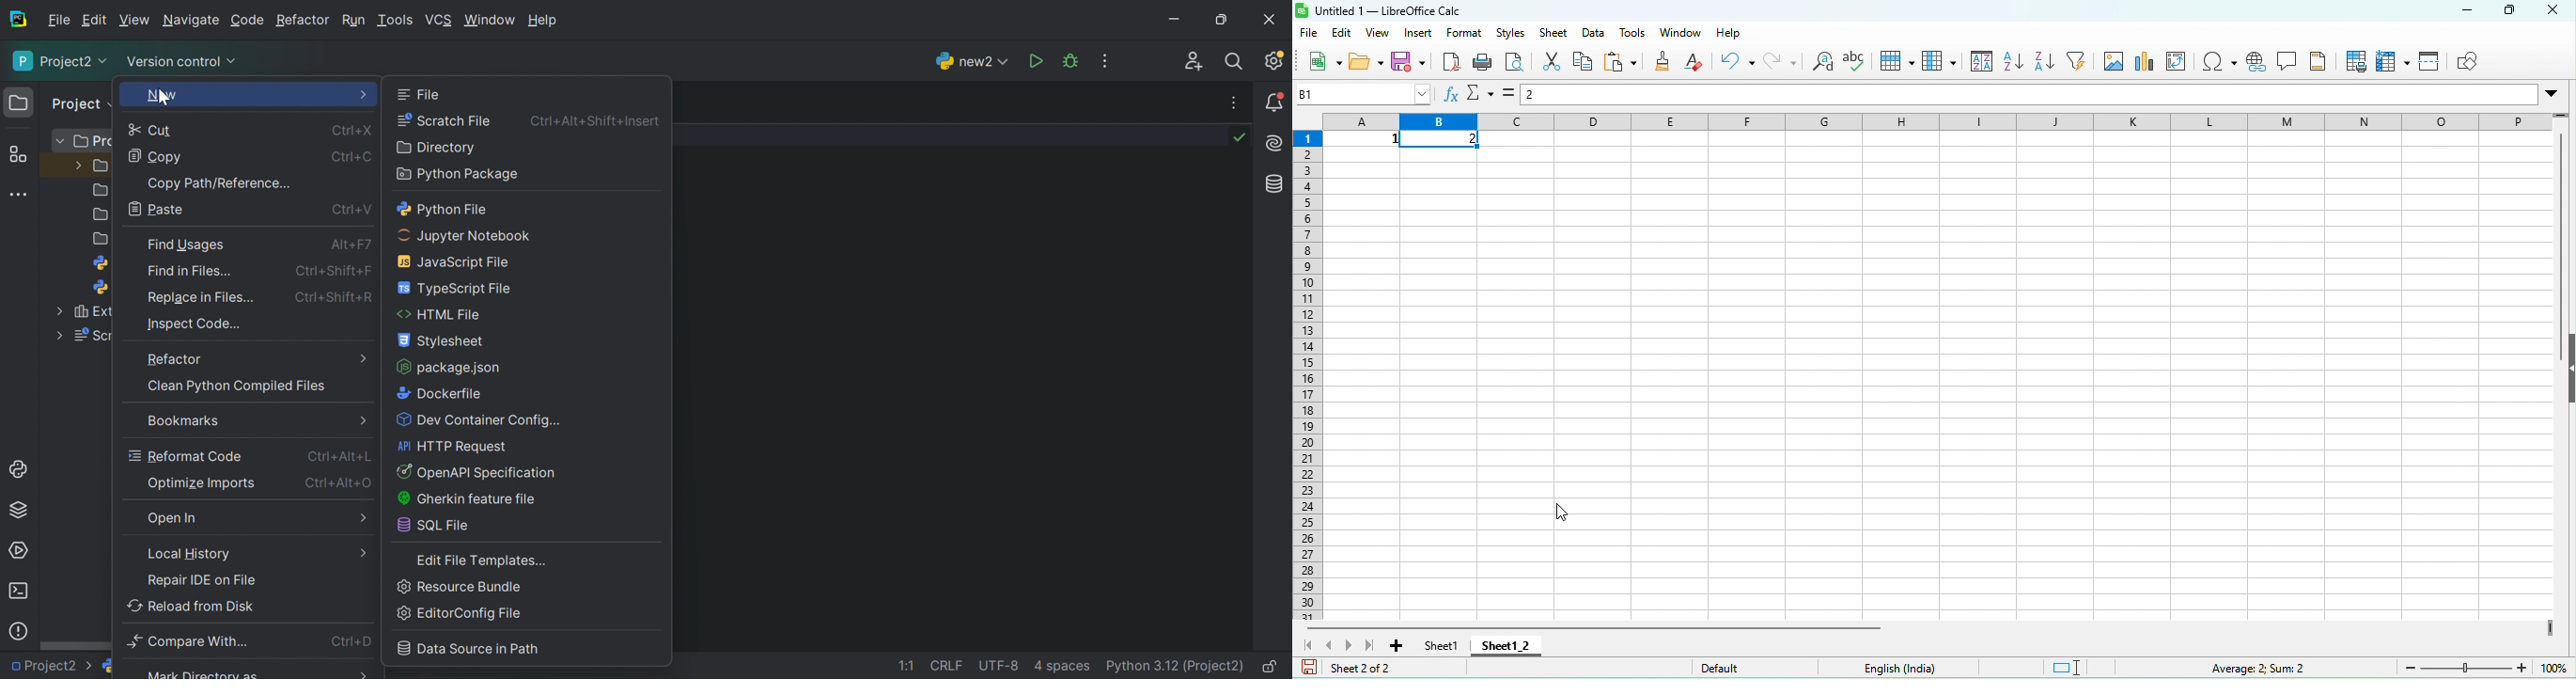 This screenshot has height=700, width=2576. Describe the element at coordinates (2320, 65) in the screenshot. I see `headers and footers` at that location.